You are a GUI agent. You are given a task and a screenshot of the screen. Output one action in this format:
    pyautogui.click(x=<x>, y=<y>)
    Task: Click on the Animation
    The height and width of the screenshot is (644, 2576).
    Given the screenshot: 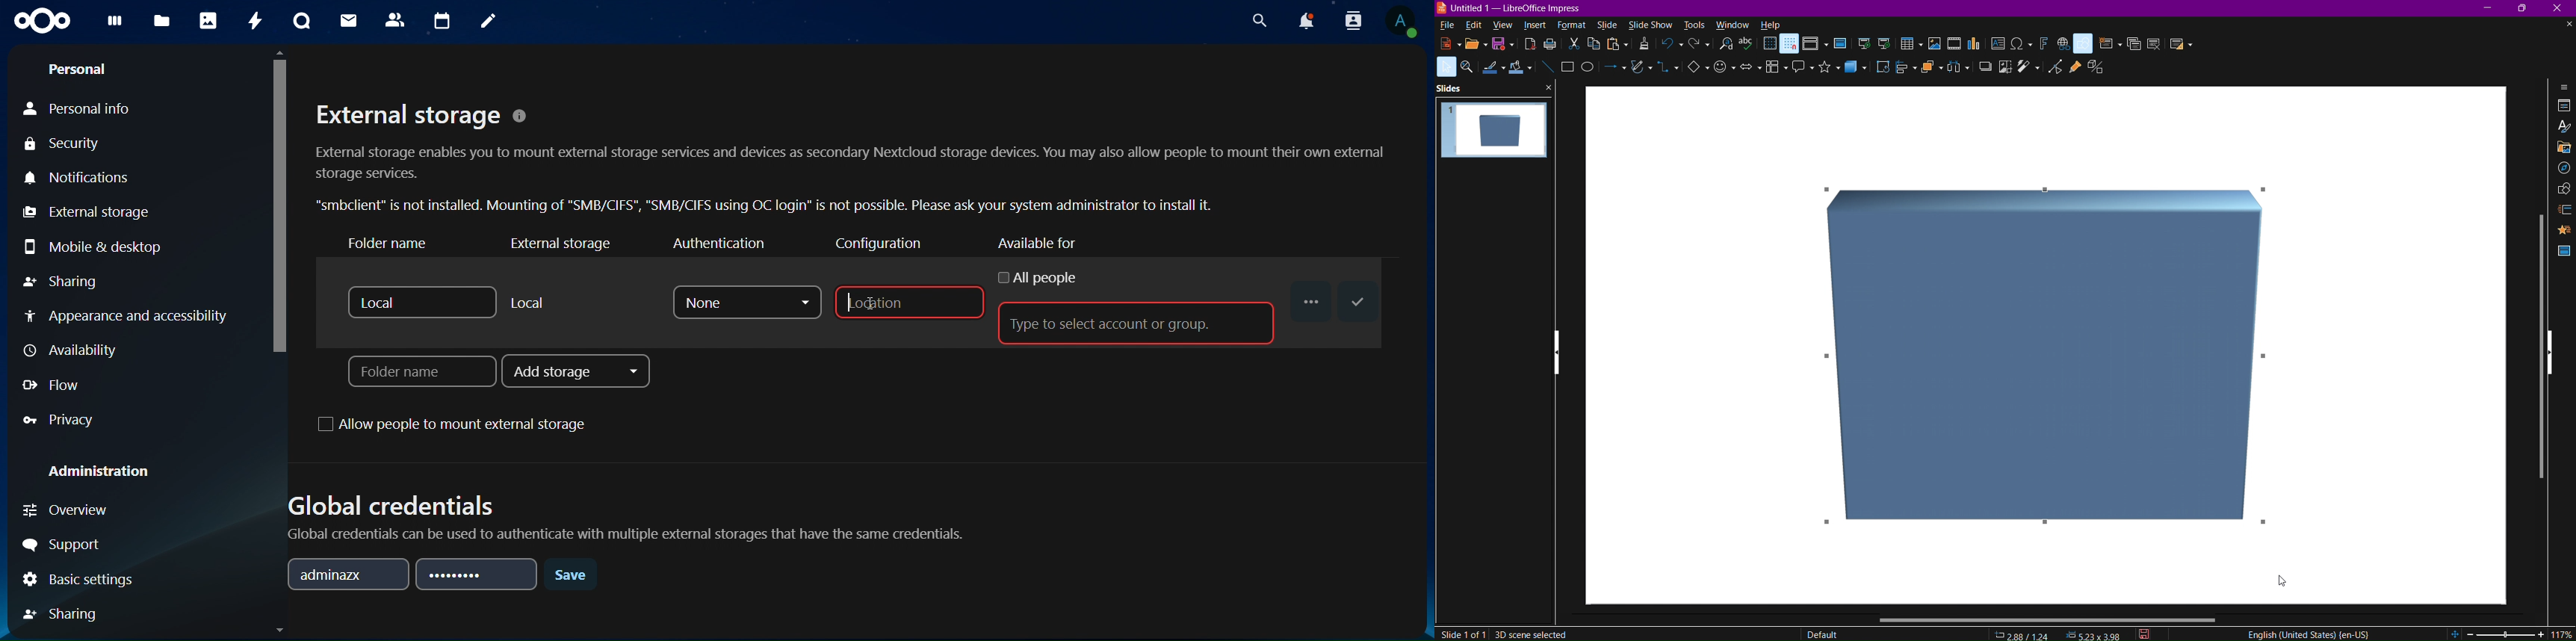 What is the action you would take?
    pyautogui.click(x=2564, y=230)
    